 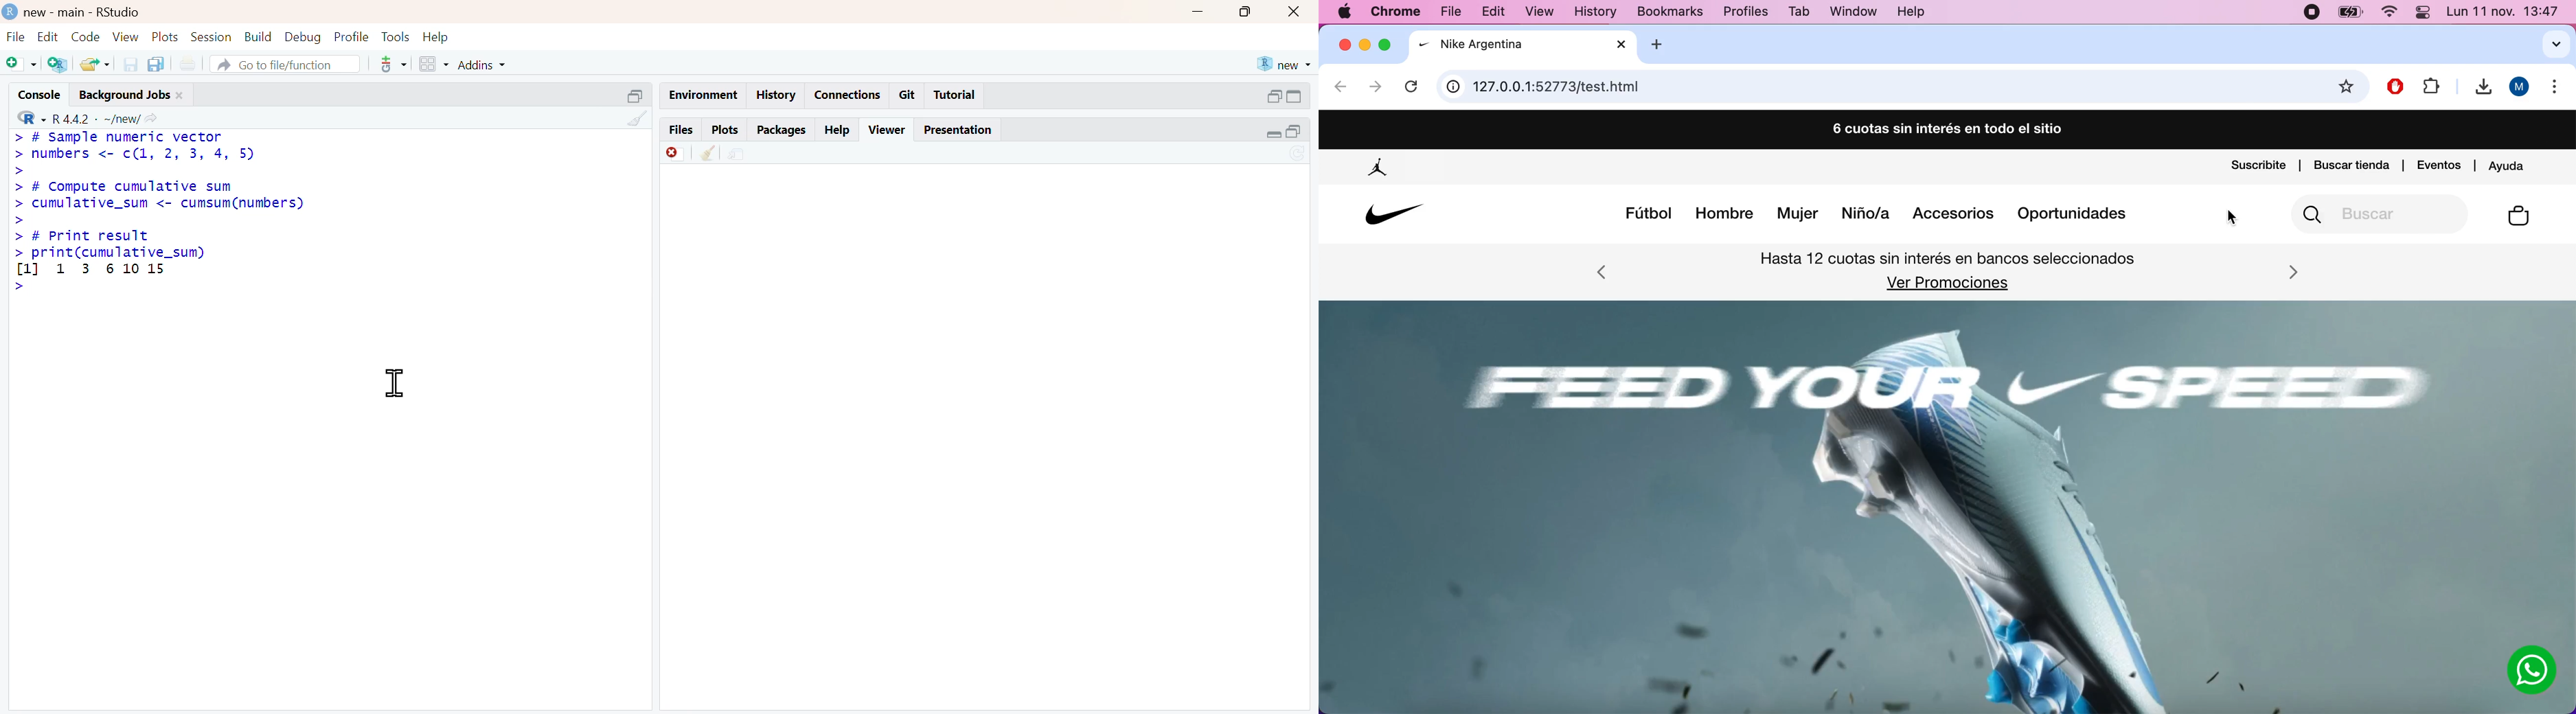 What do you see at coordinates (1293, 132) in the screenshot?
I see `open in separate window` at bounding box center [1293, 132].